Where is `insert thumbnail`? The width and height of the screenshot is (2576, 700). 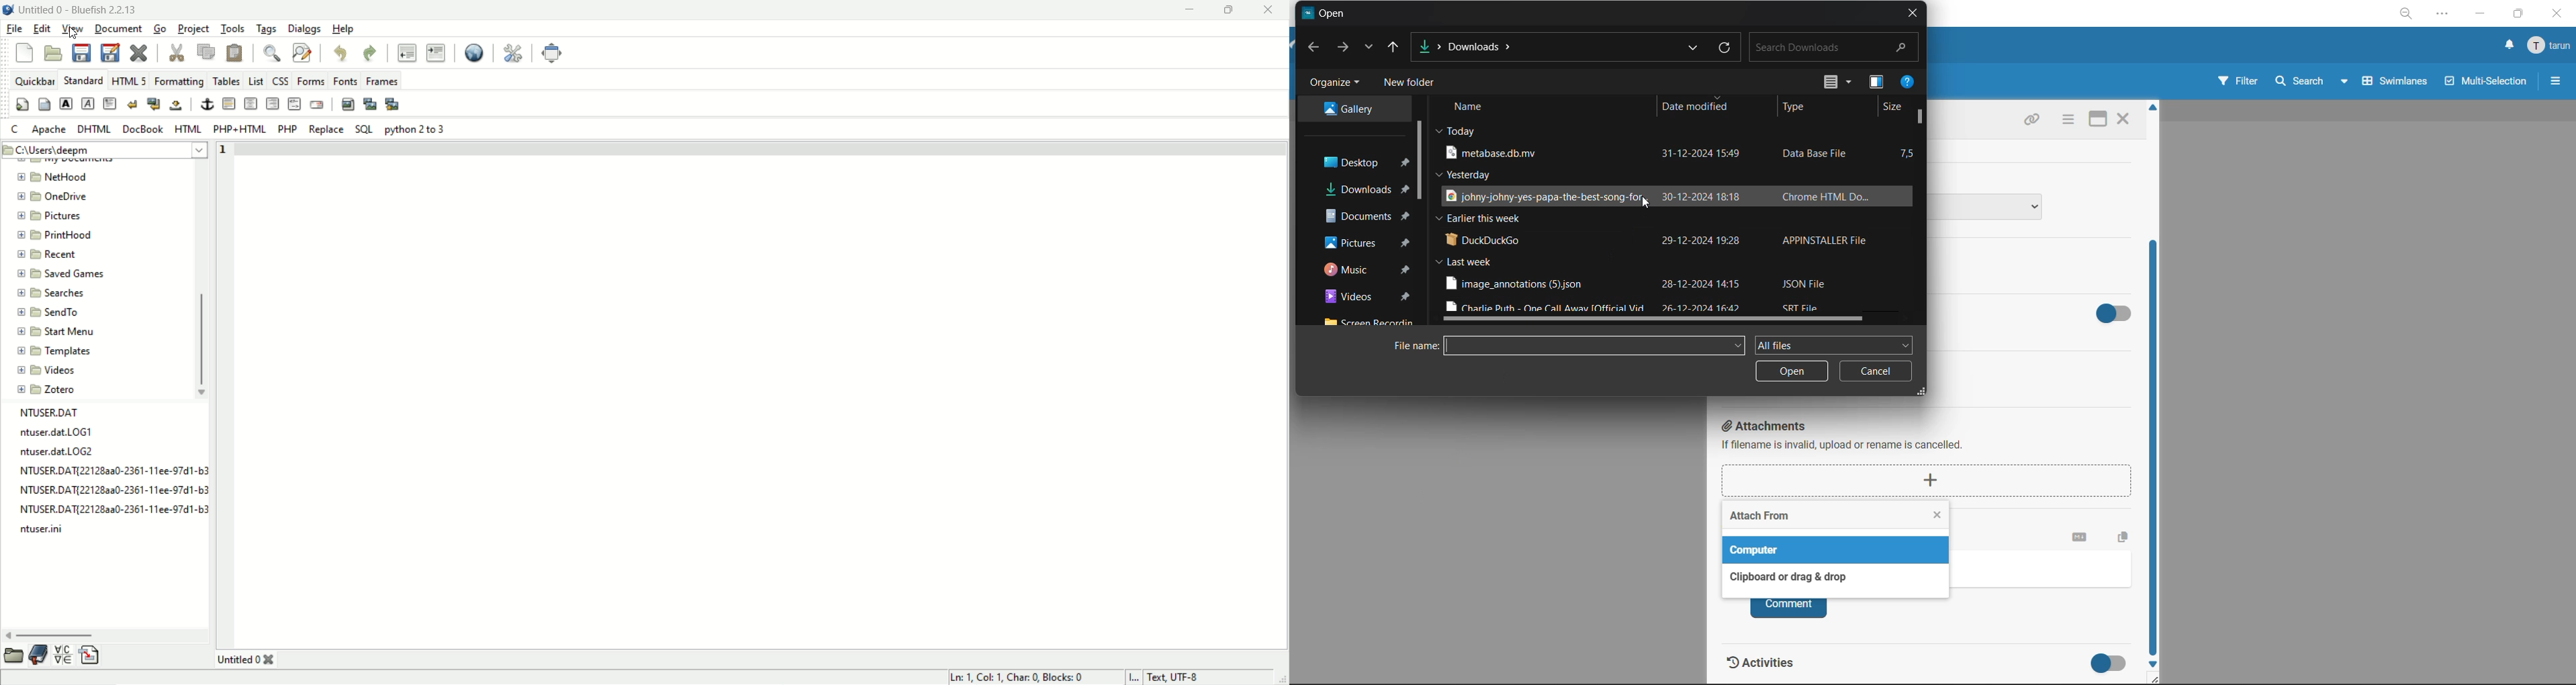 insert thumbnail is located at coordinates (370, 105).